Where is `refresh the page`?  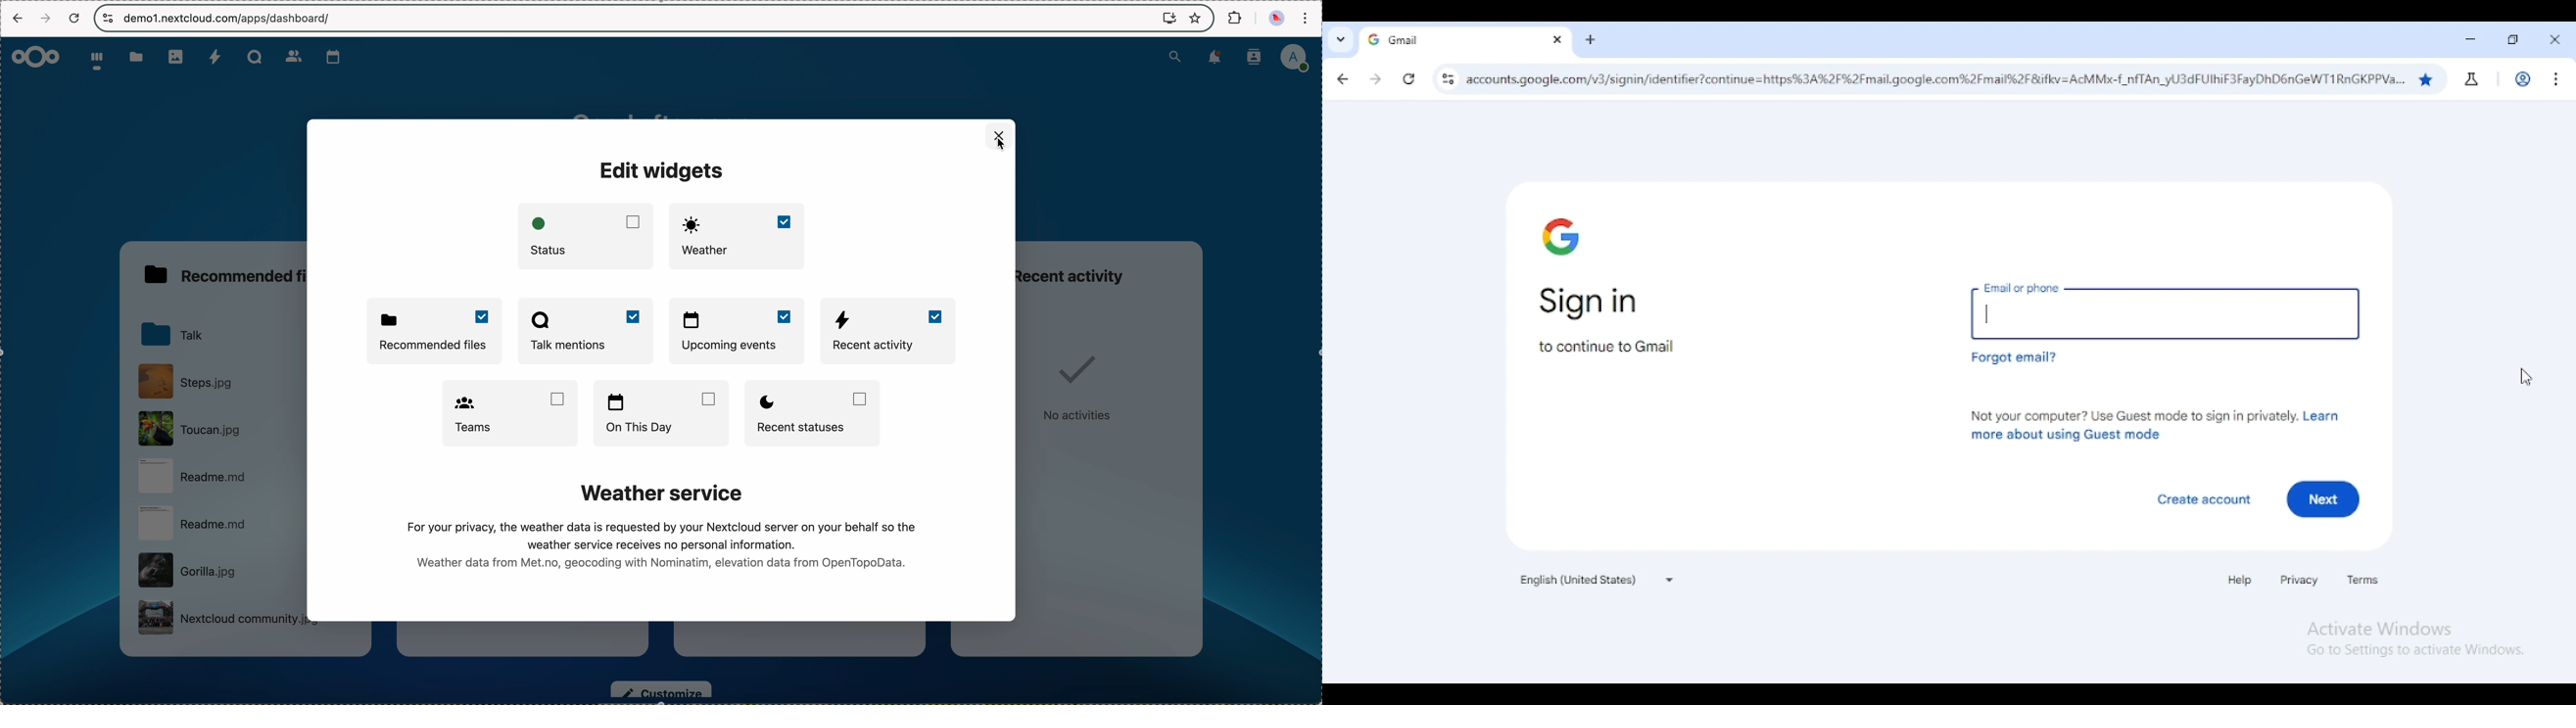 refresh the page is located at coordinates (78, 19).